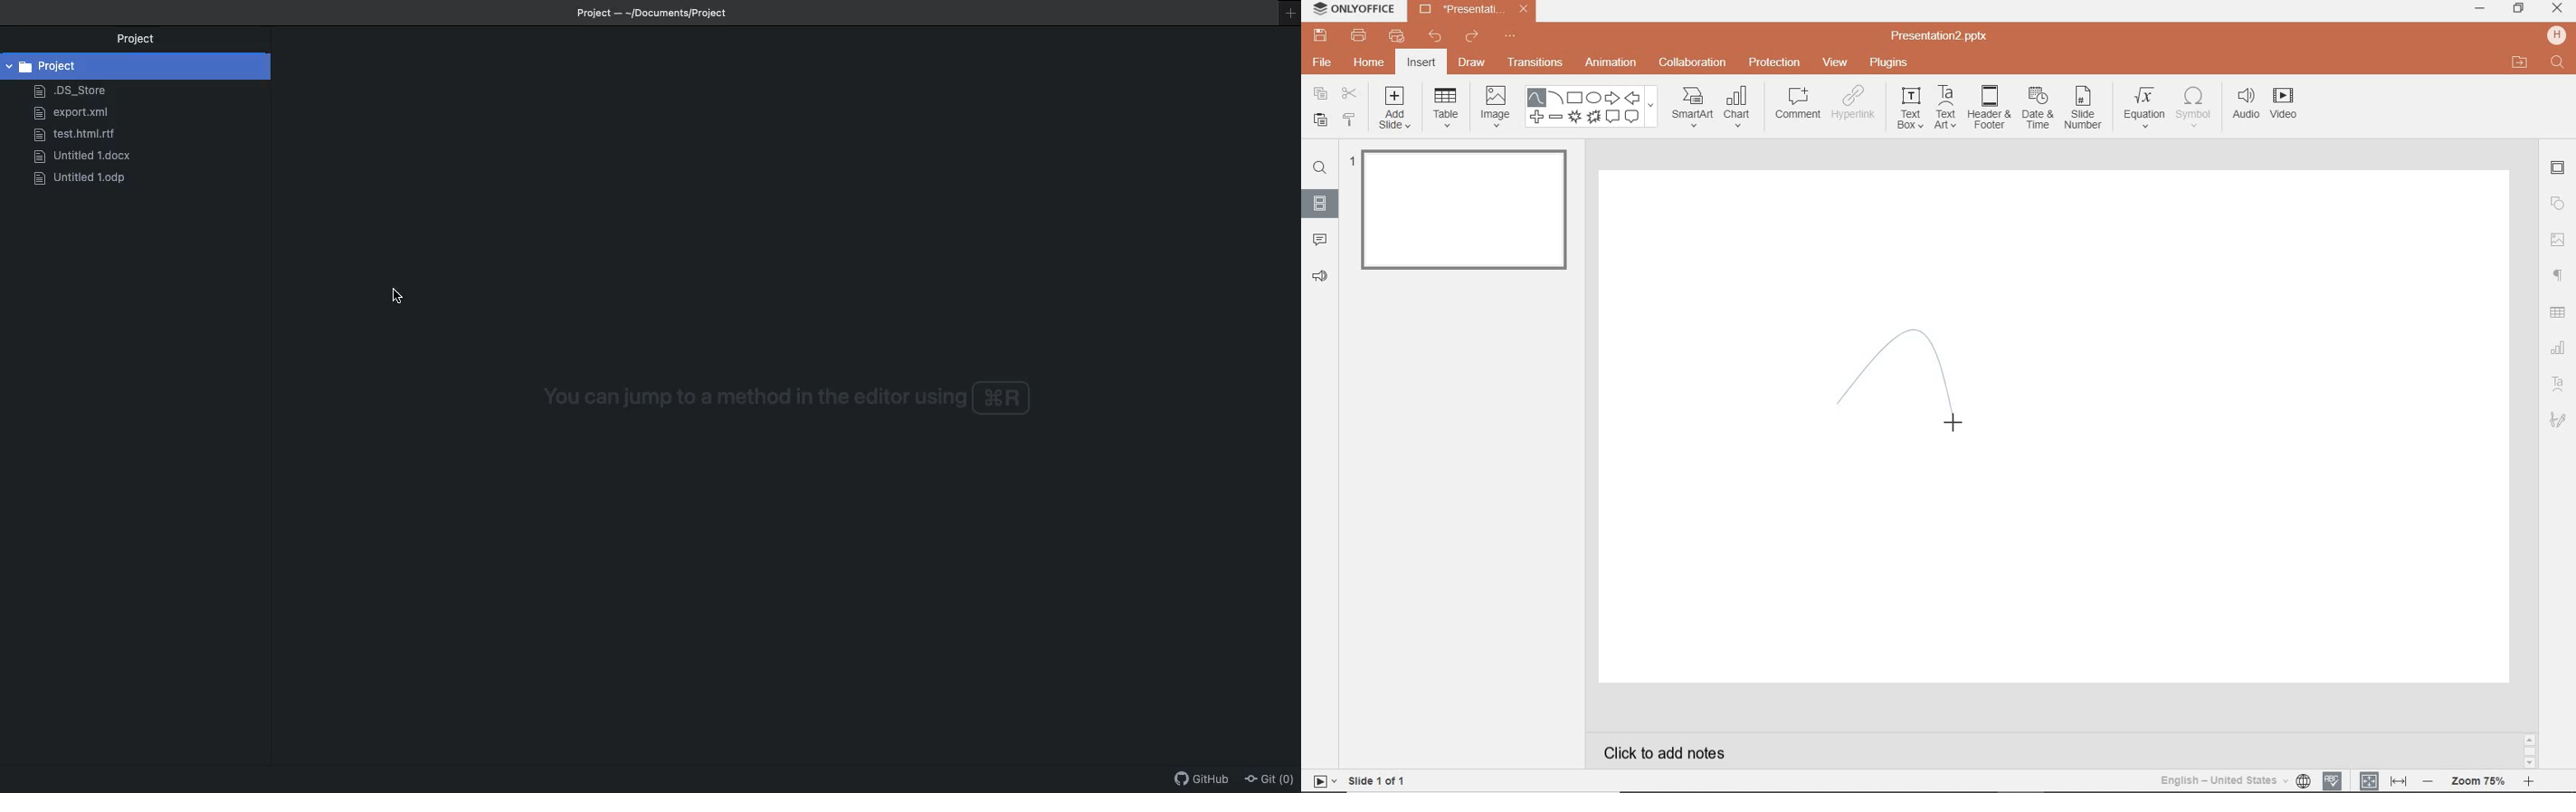 The image size is (2576, 812). I want to click on SLIDE 1 OF 1, so click(1362, 780).